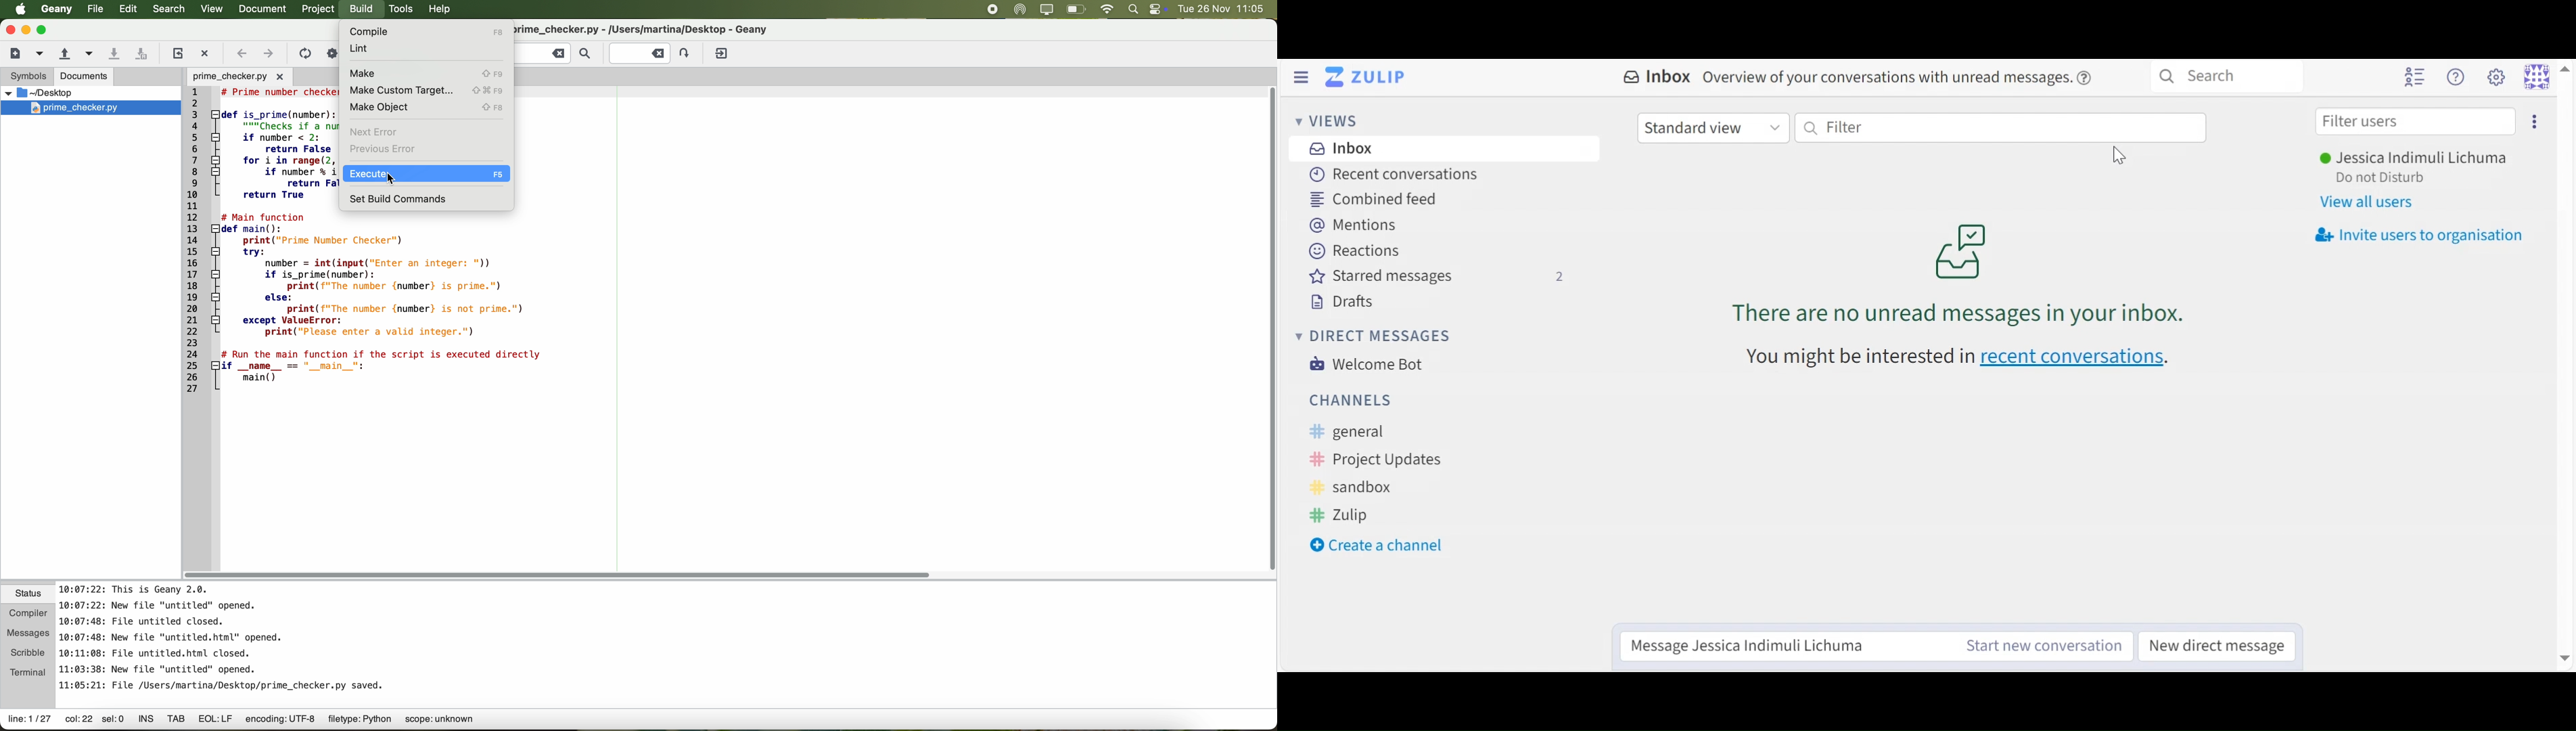  Describe the element at coordinates (1341, 514) in the screenshot. I see `zulip` at that location.